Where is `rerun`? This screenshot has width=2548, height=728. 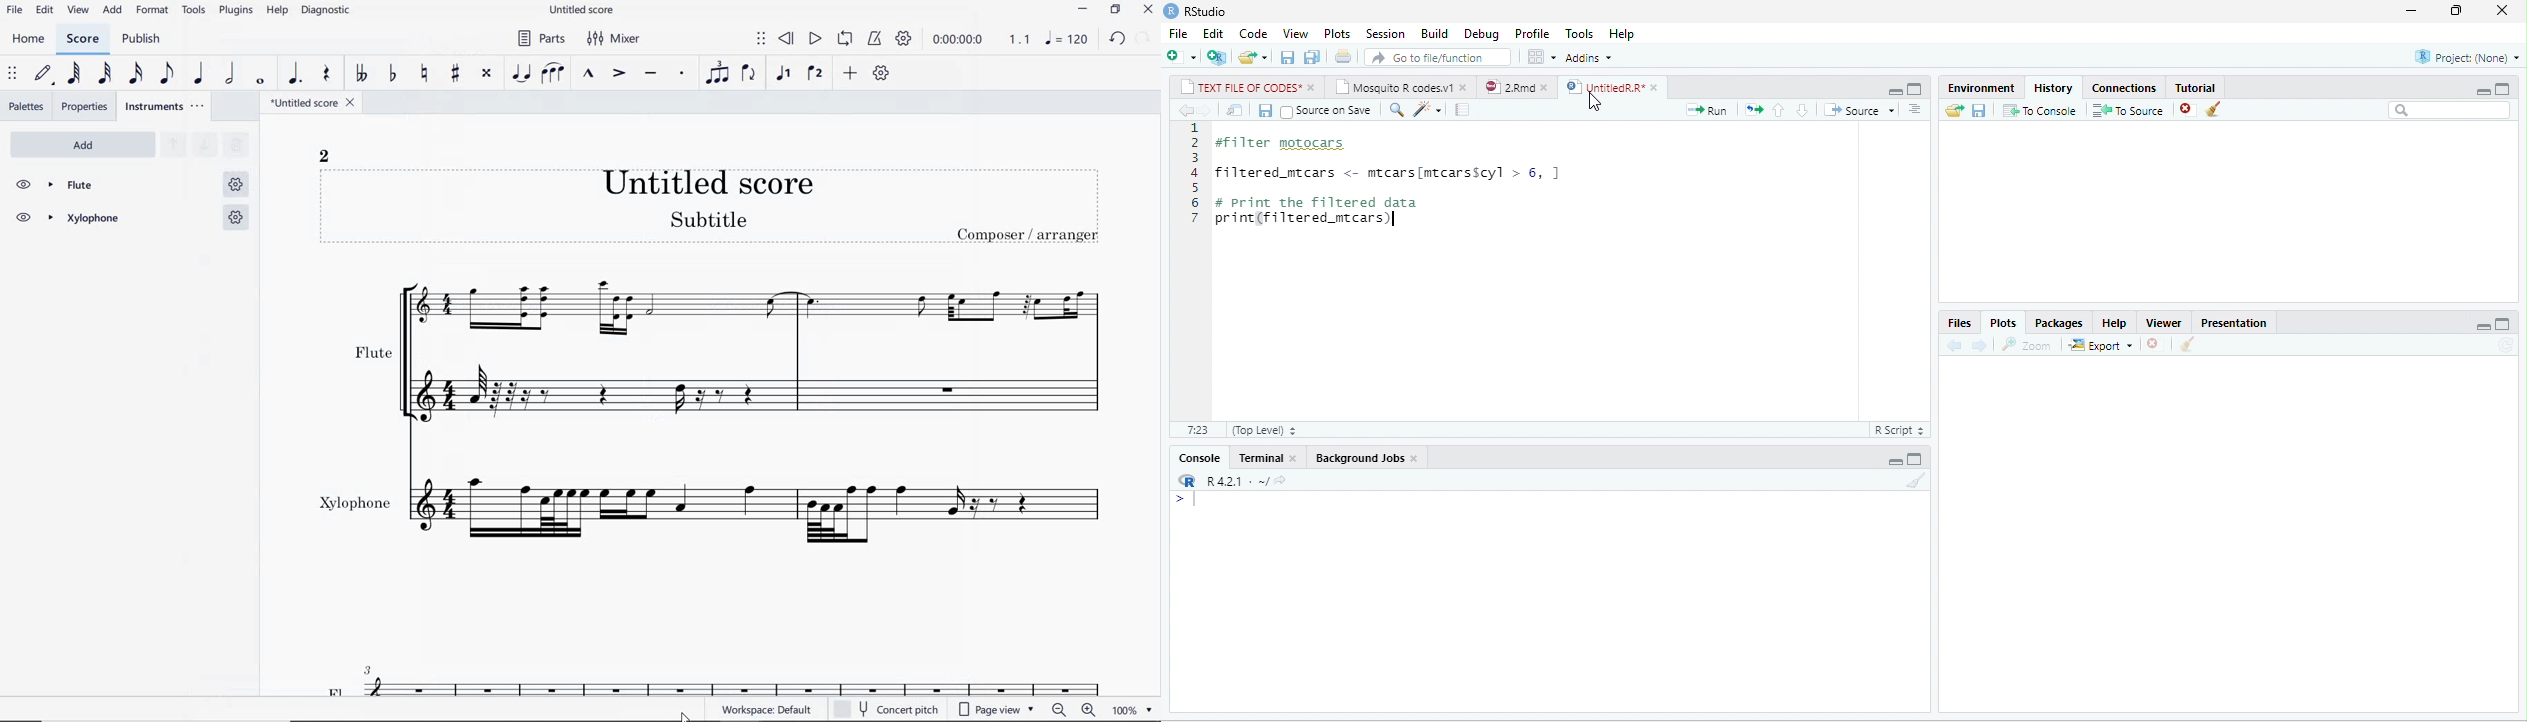 rerun is located at coordinates (1754, 110).